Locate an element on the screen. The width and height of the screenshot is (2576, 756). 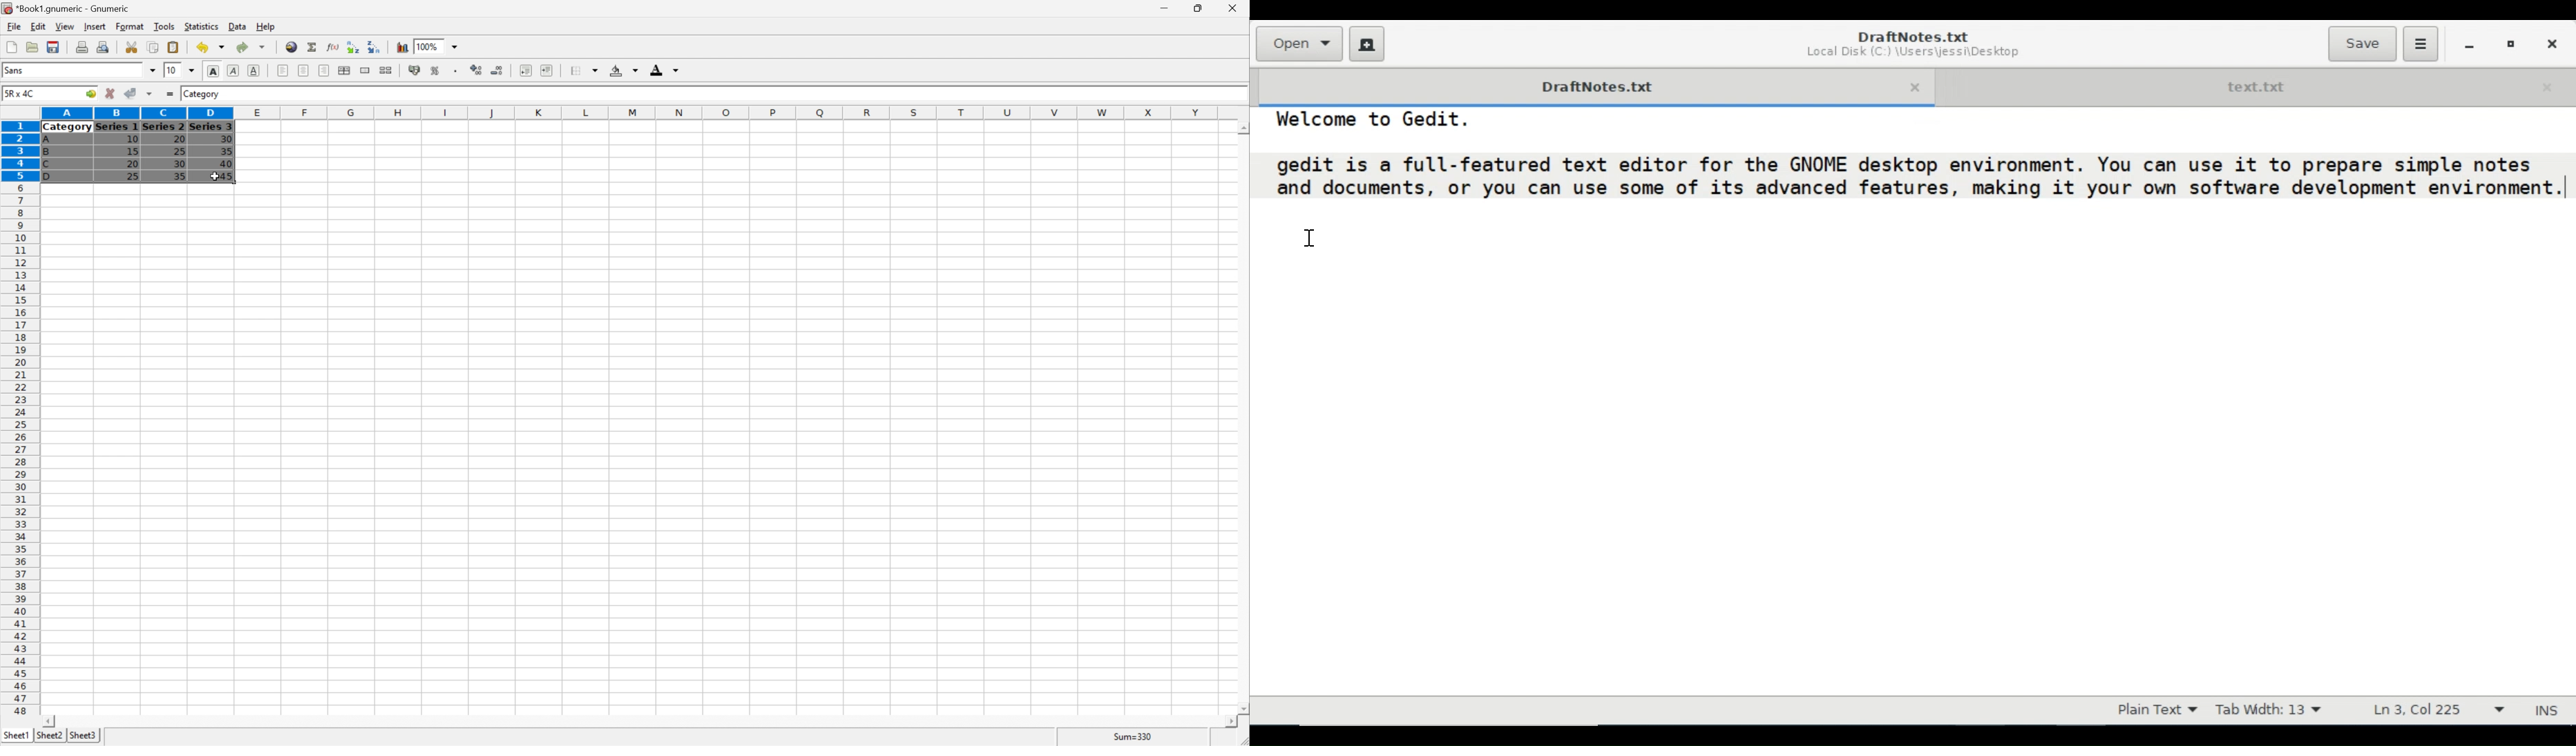
C is located at coordinates (46, 165).